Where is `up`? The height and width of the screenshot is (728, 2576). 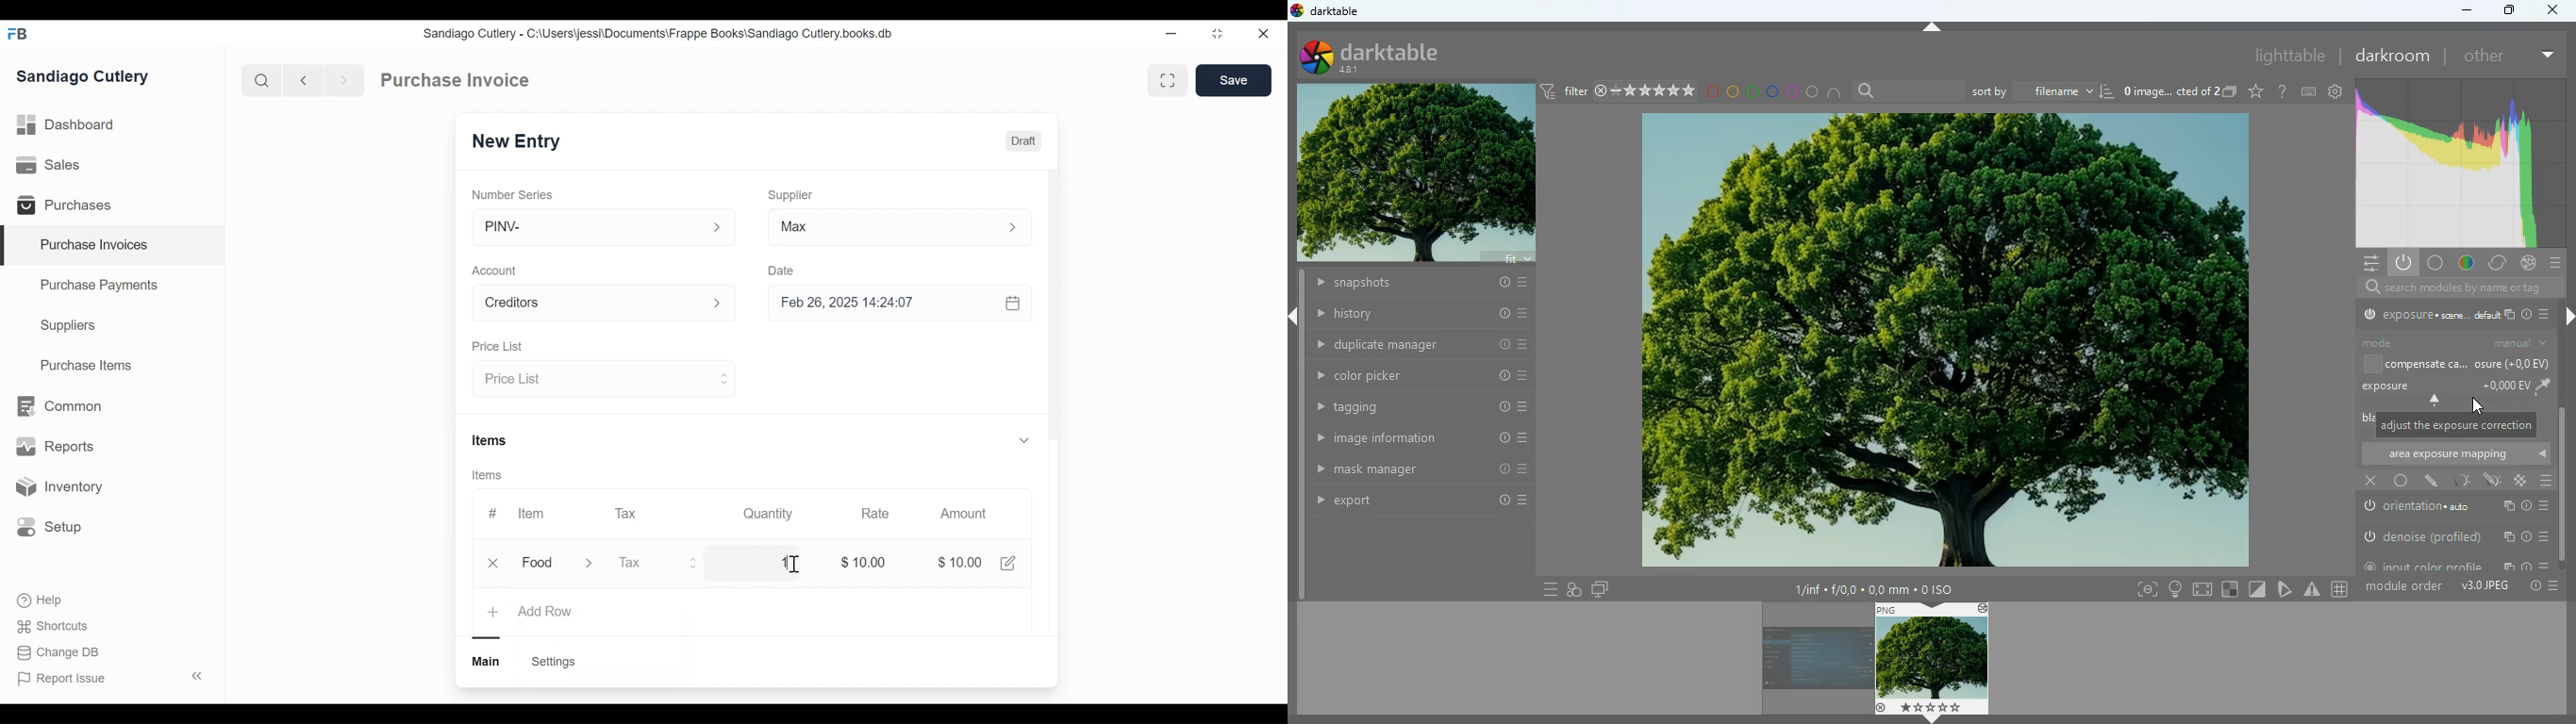 up is located at coordinates (1933, 27).